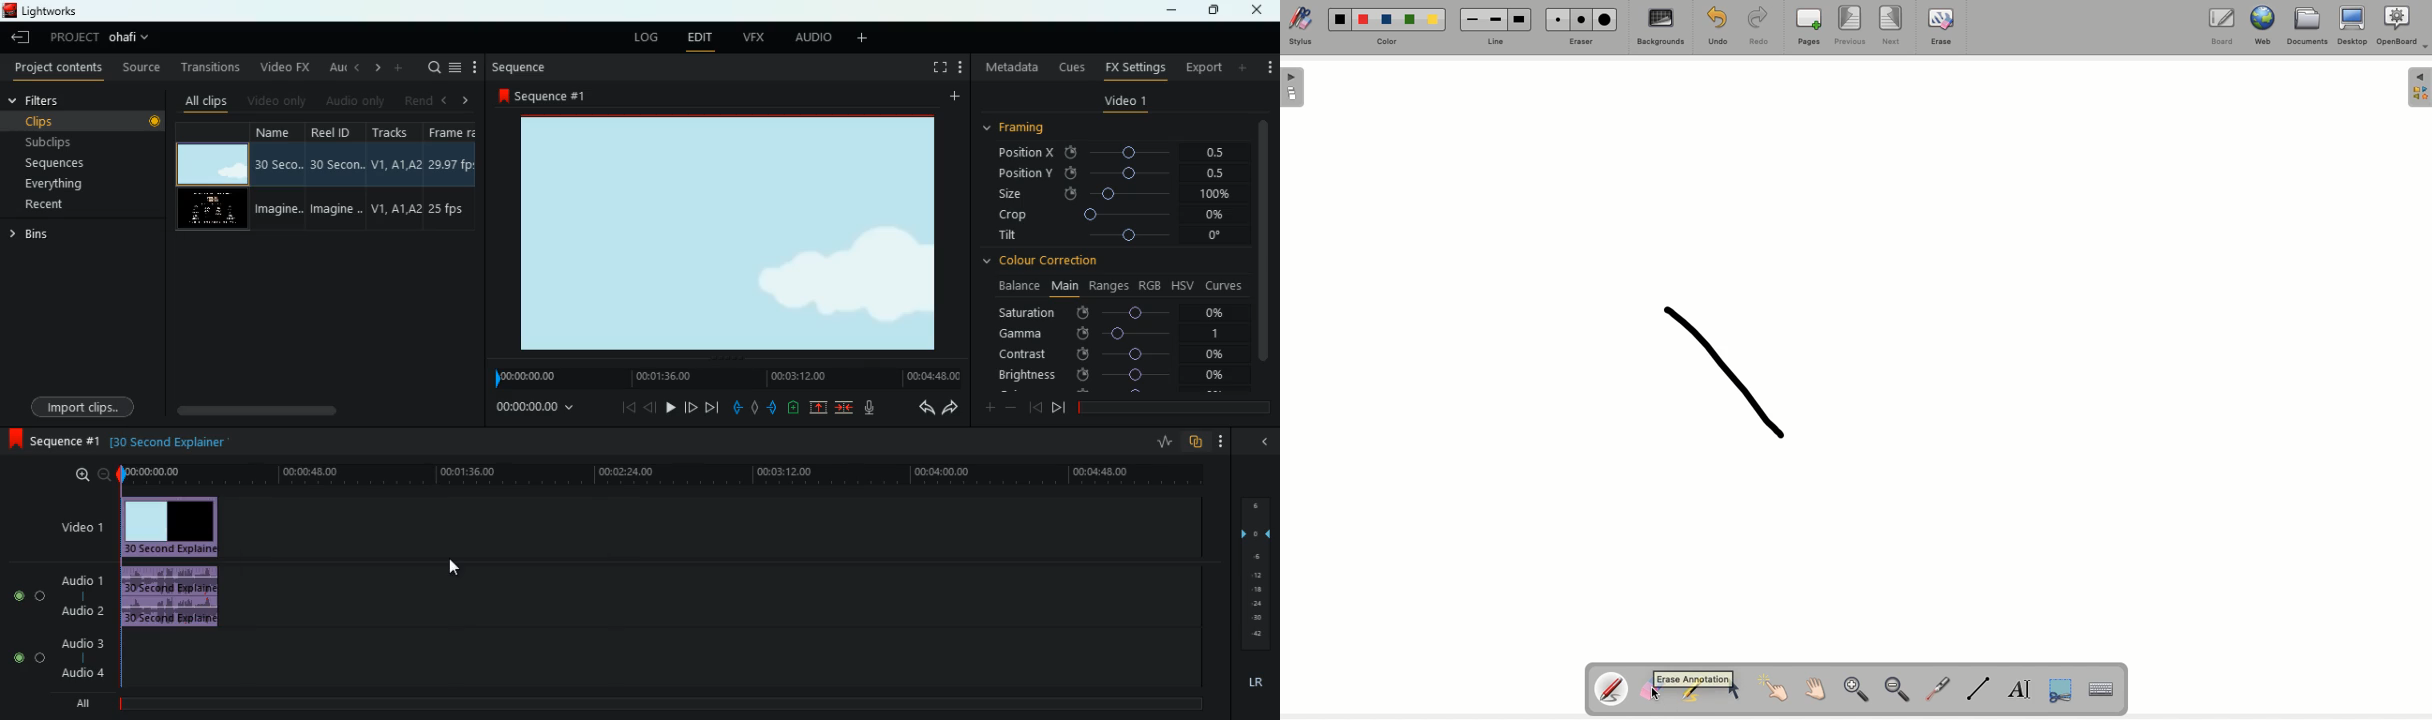 The image size is (2436, 728). I want to click on Grab, so click(1814, 690).